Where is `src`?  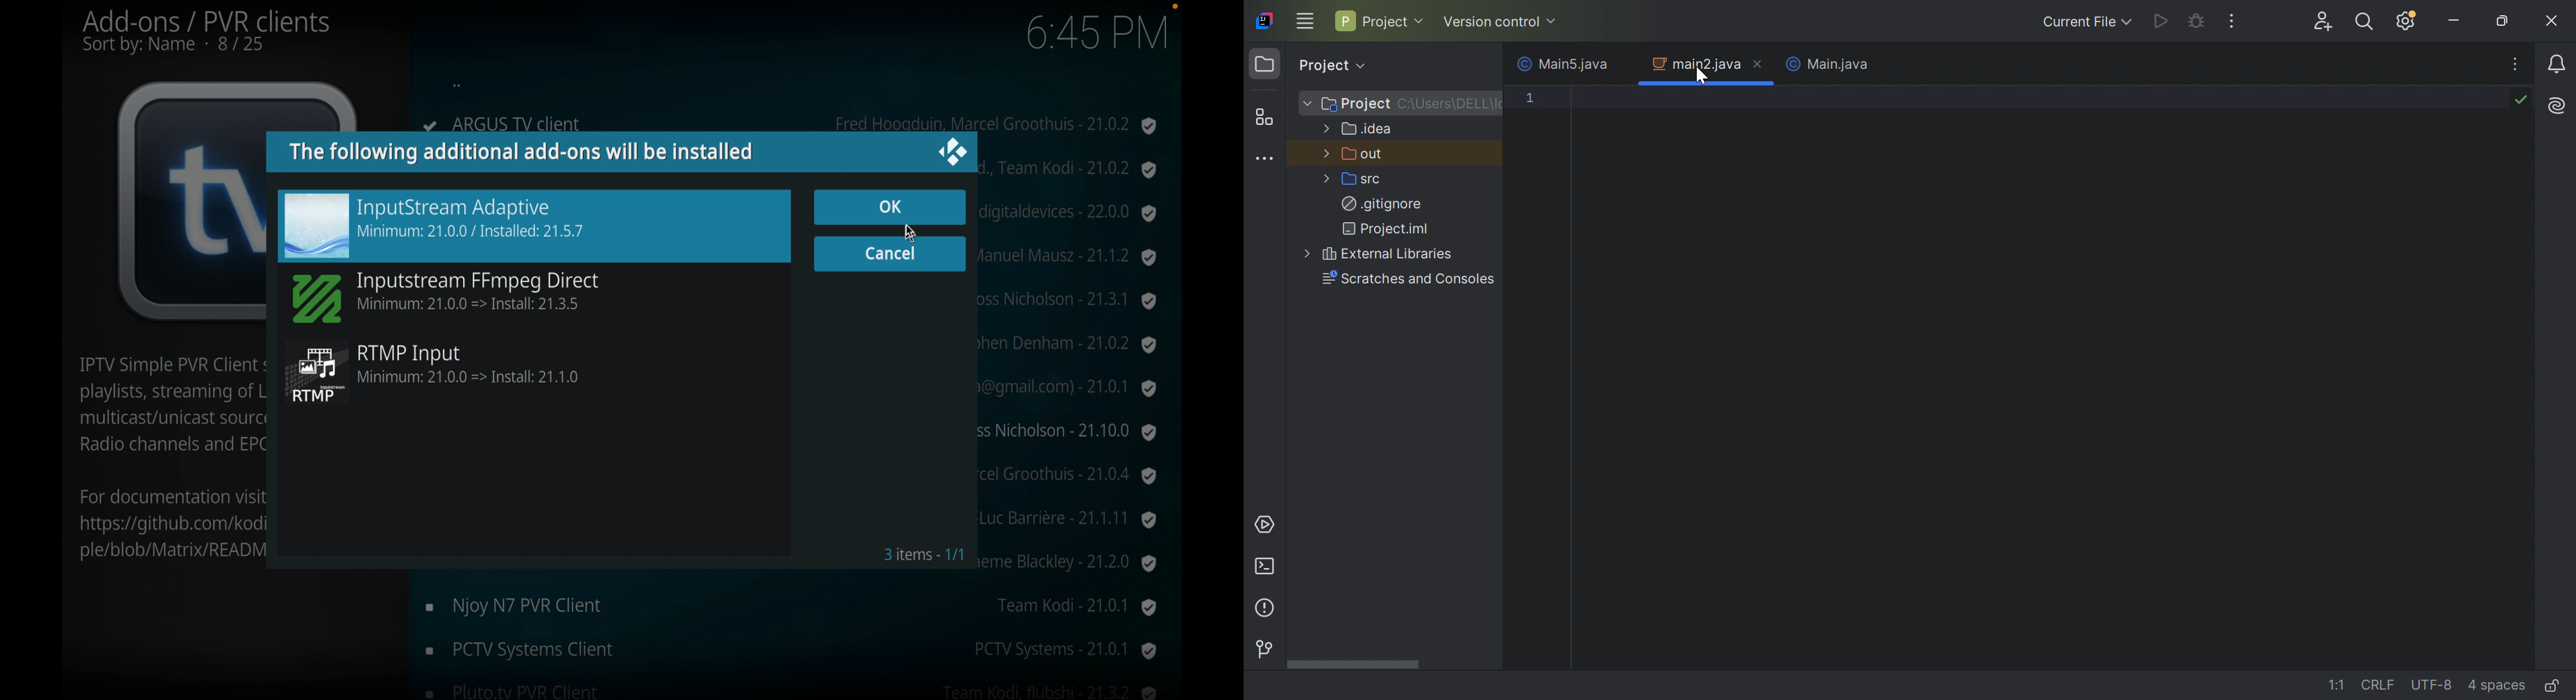 src is located at coordinates (1364, 181).